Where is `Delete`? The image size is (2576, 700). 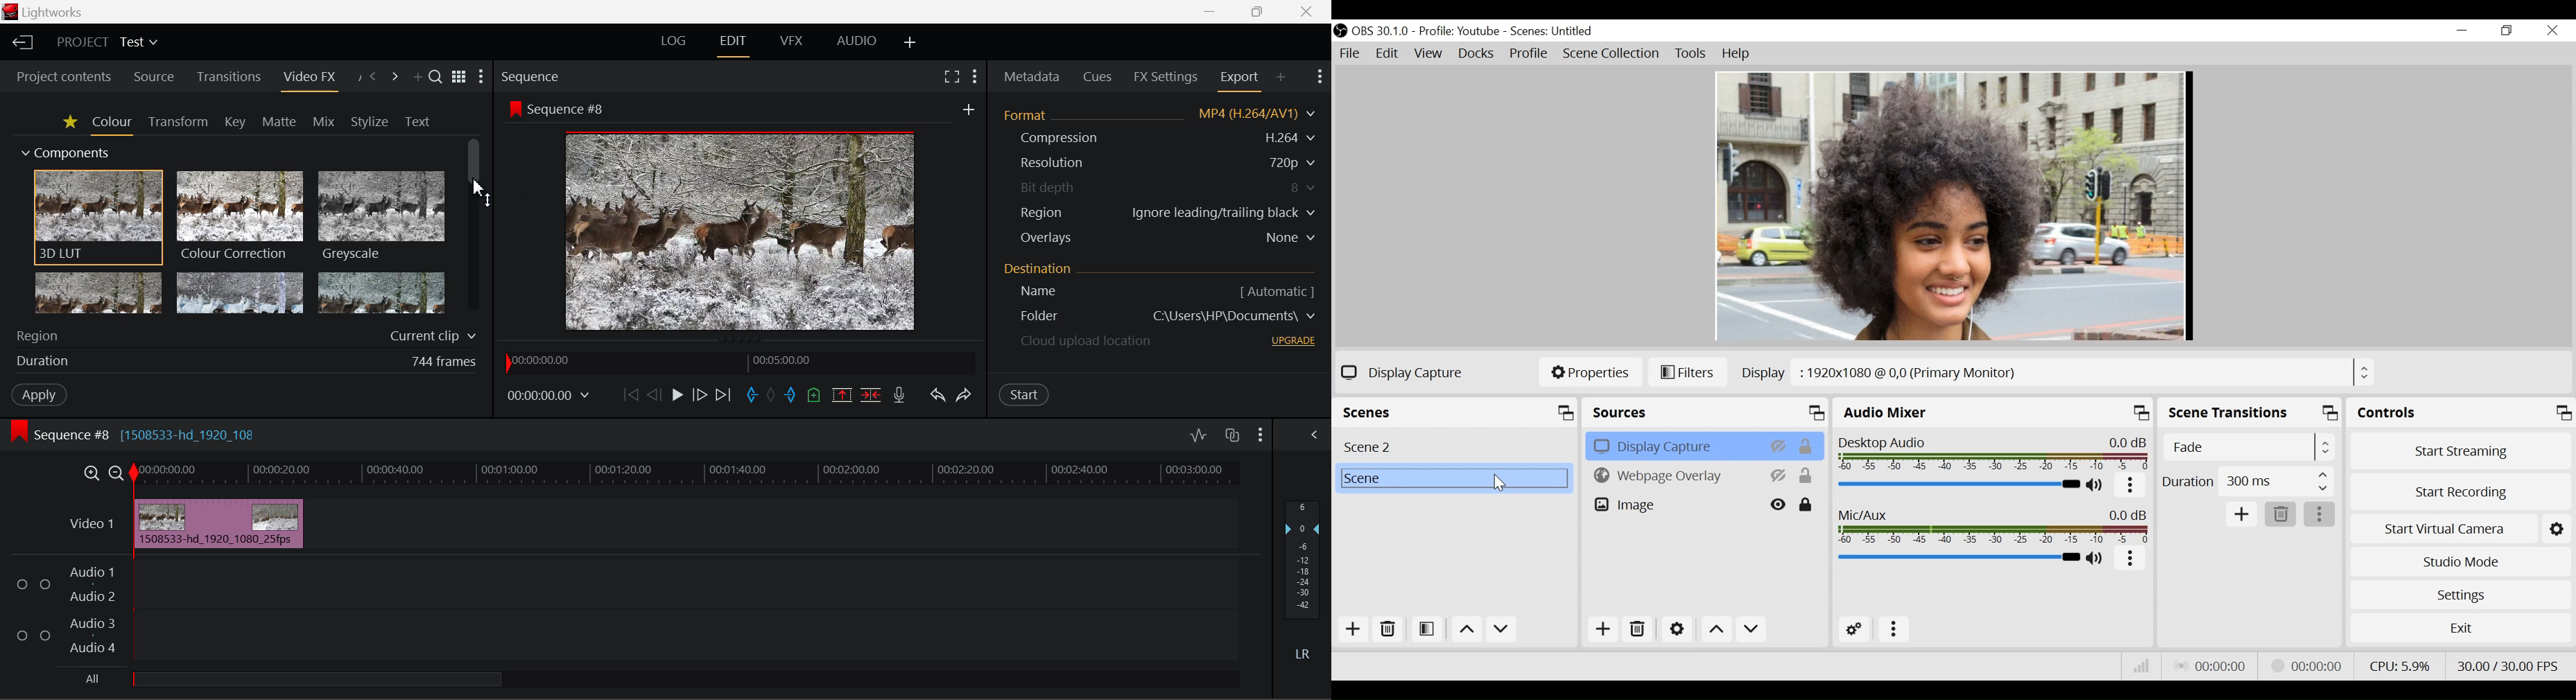 Delete is located at coordinates (1637, 627).